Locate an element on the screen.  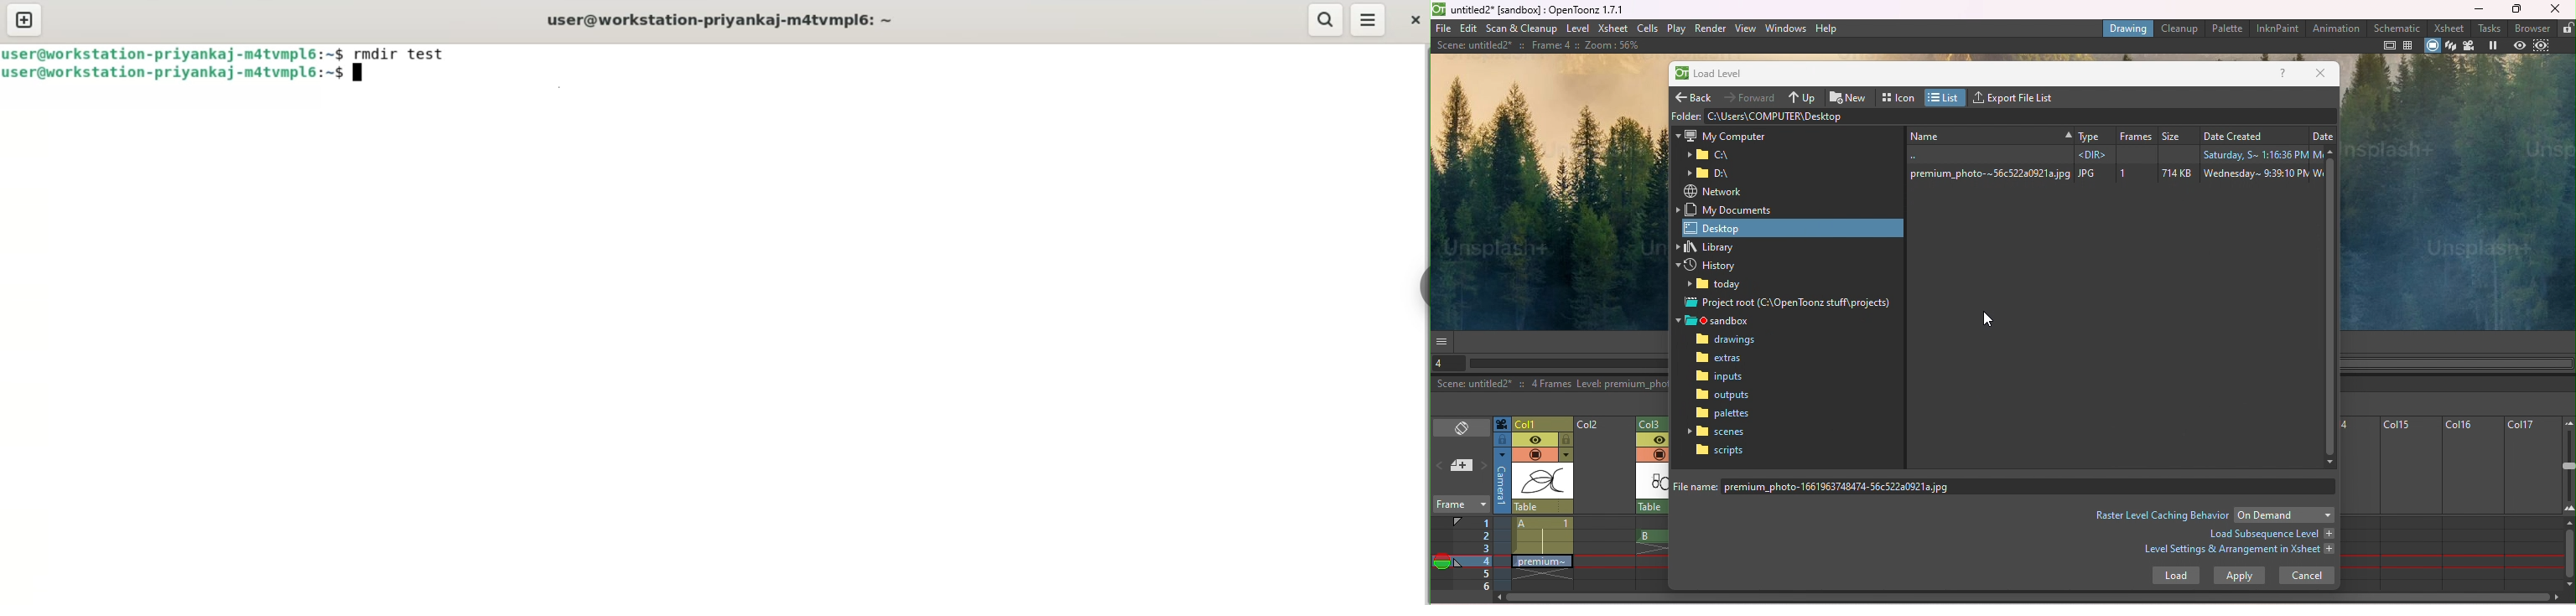
History is located at coordinates (1713, 266).